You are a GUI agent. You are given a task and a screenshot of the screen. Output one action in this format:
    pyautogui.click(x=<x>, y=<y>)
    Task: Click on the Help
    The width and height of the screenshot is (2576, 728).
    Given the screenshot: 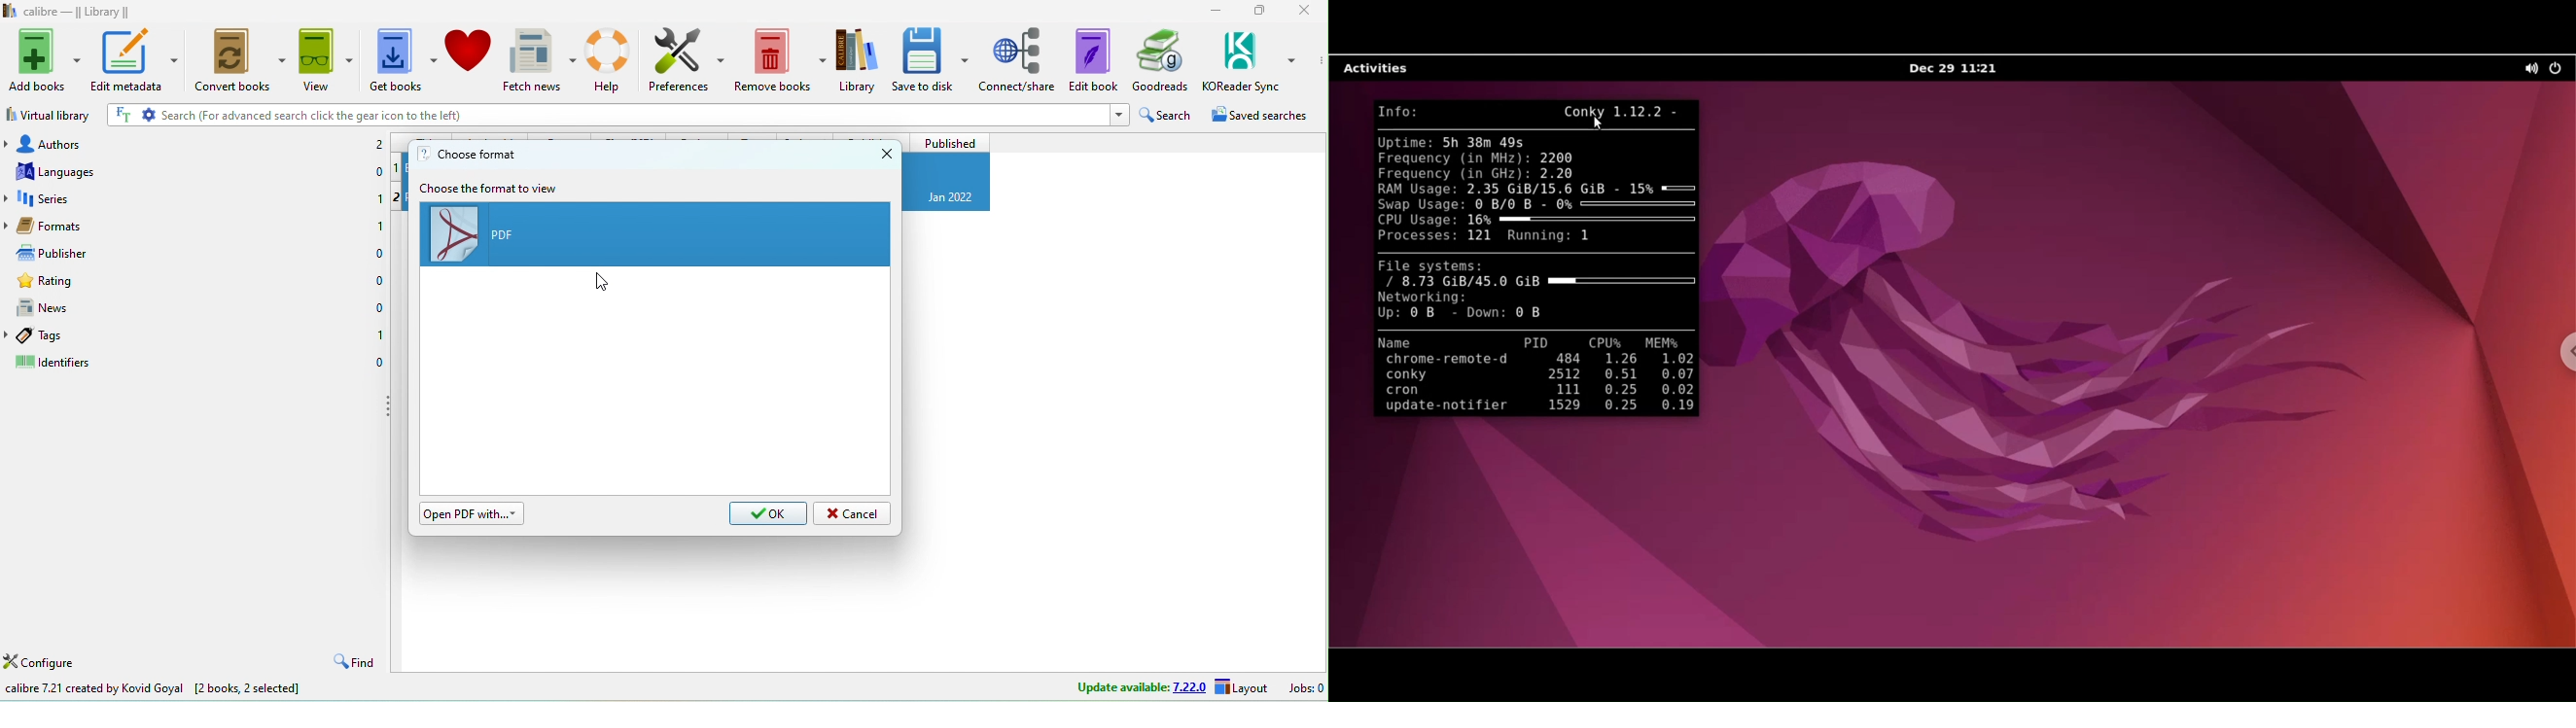 What is the action you would take?
    pyautogui.click(x=611, y=59)
    